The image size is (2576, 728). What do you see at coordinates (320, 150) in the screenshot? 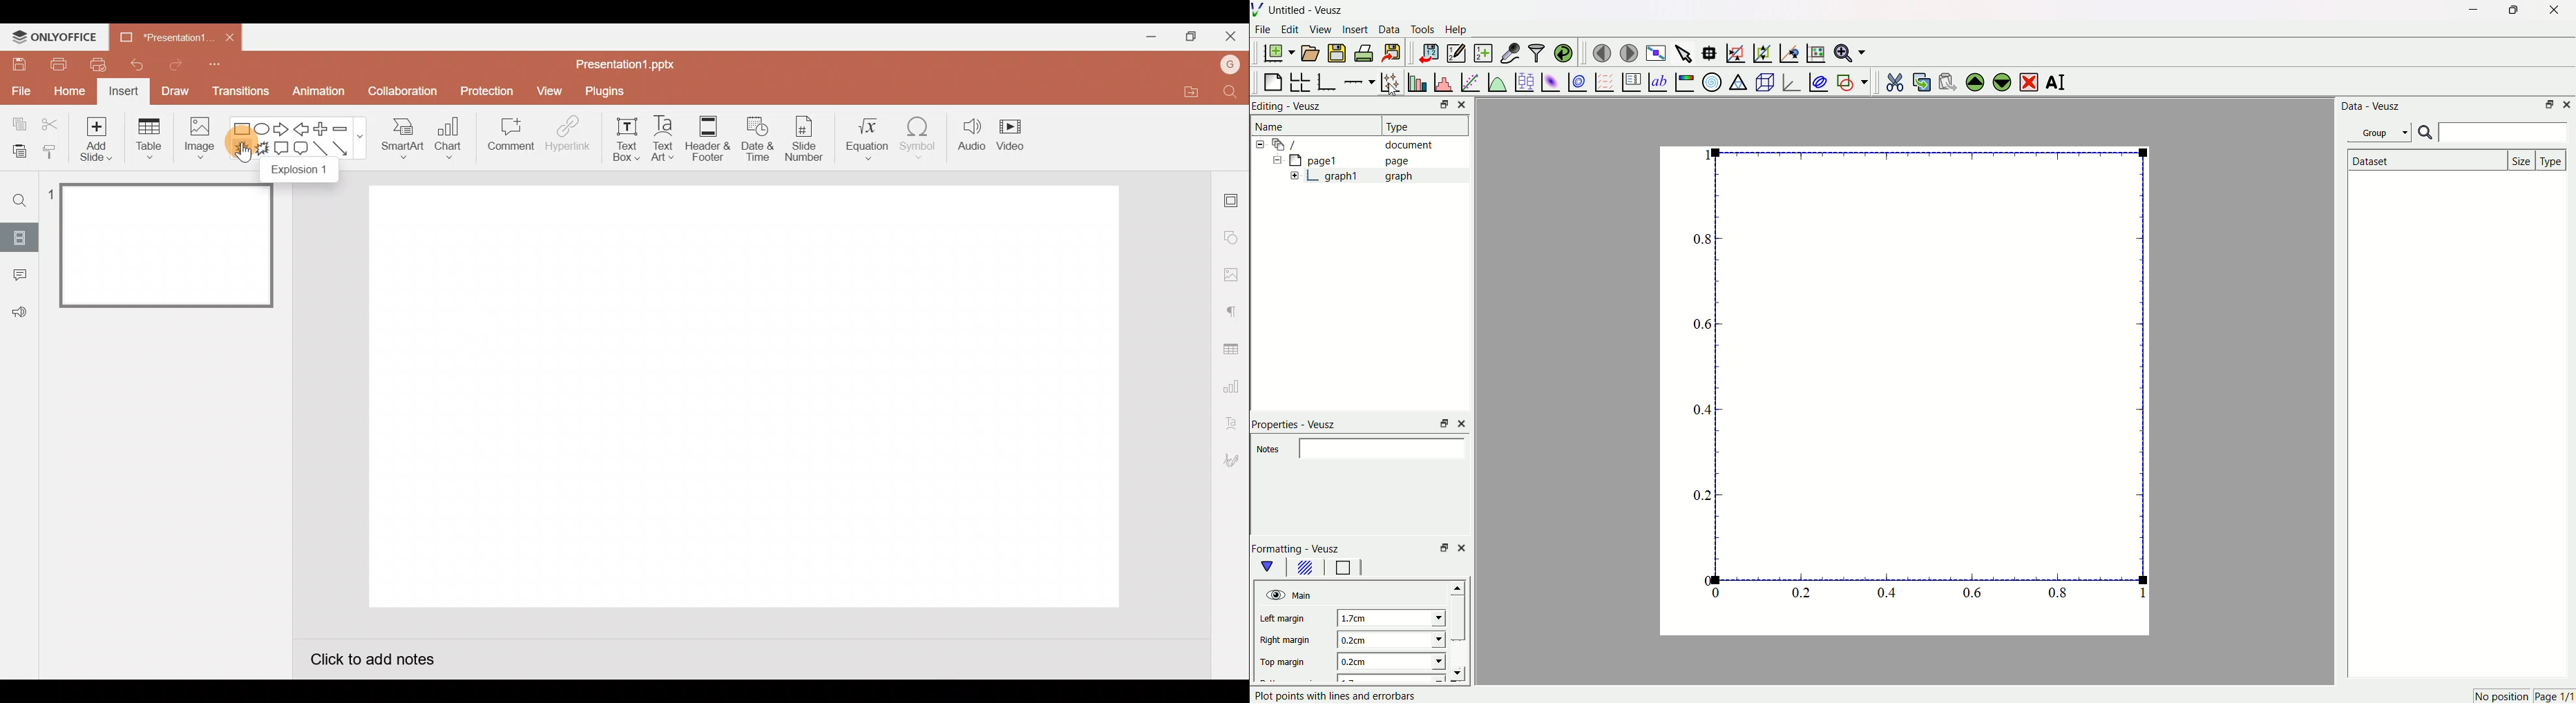
I see `Line` at bounding box center [320, 150].